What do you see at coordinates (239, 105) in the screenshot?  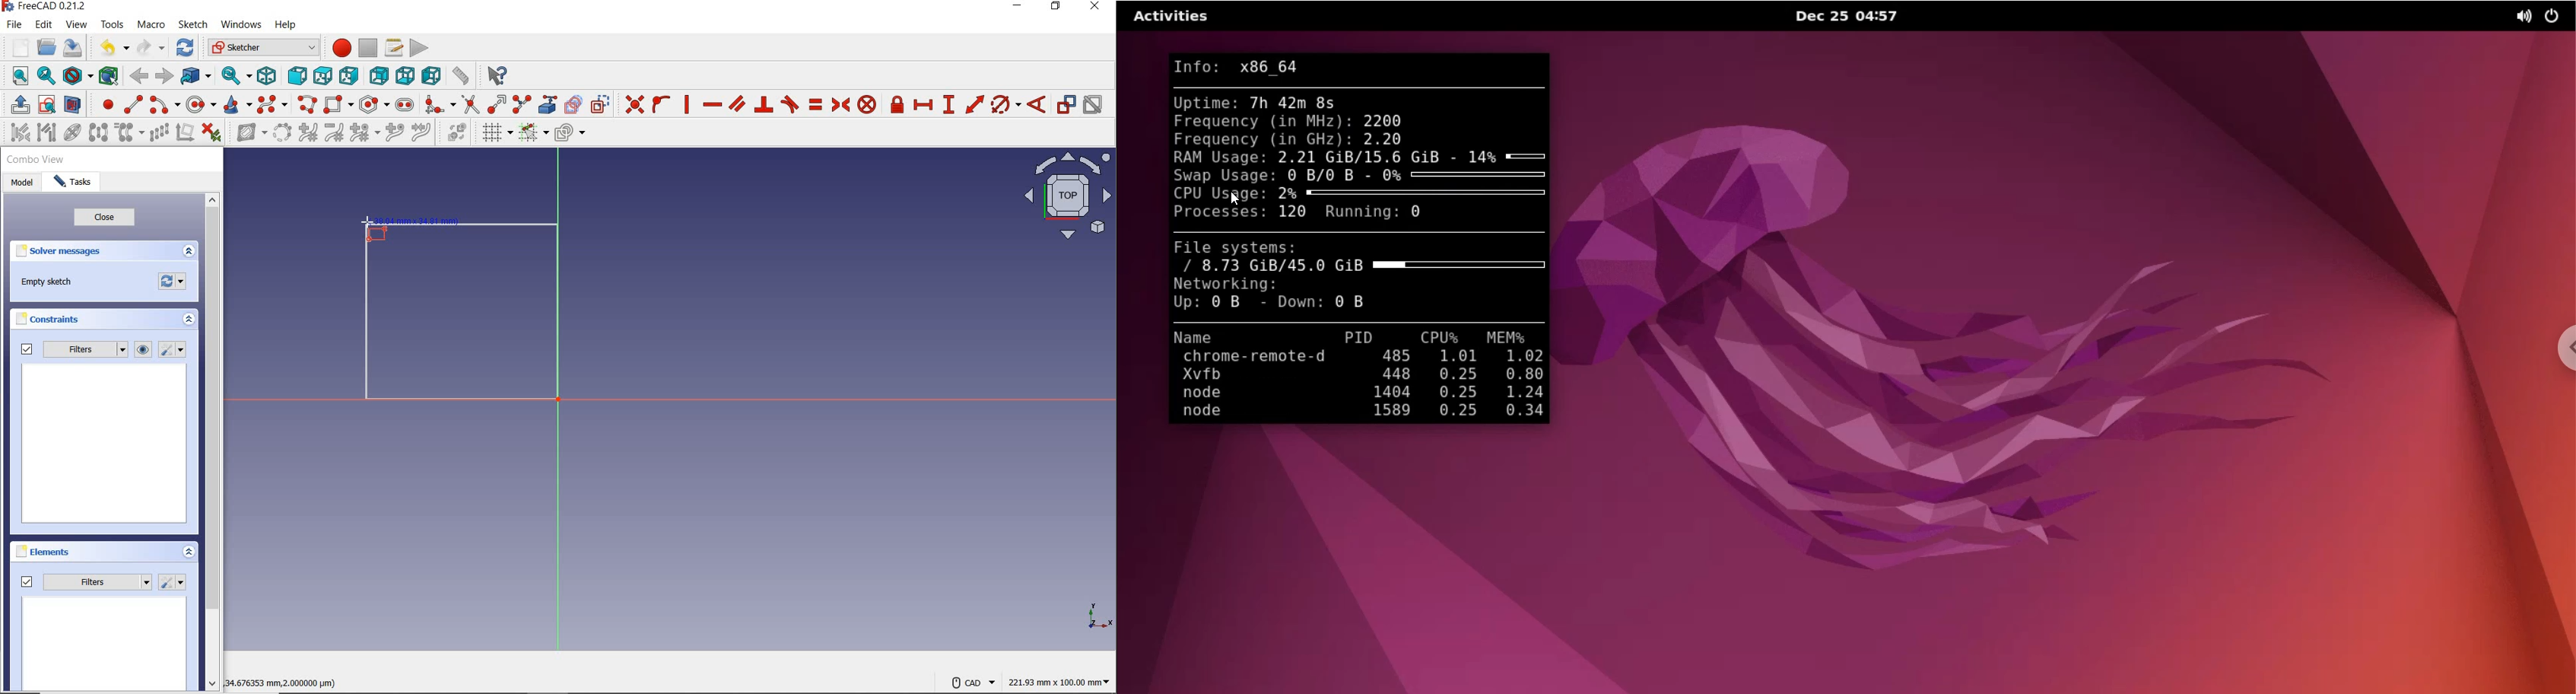 I see `create conic` at bounding box center [239, 105].